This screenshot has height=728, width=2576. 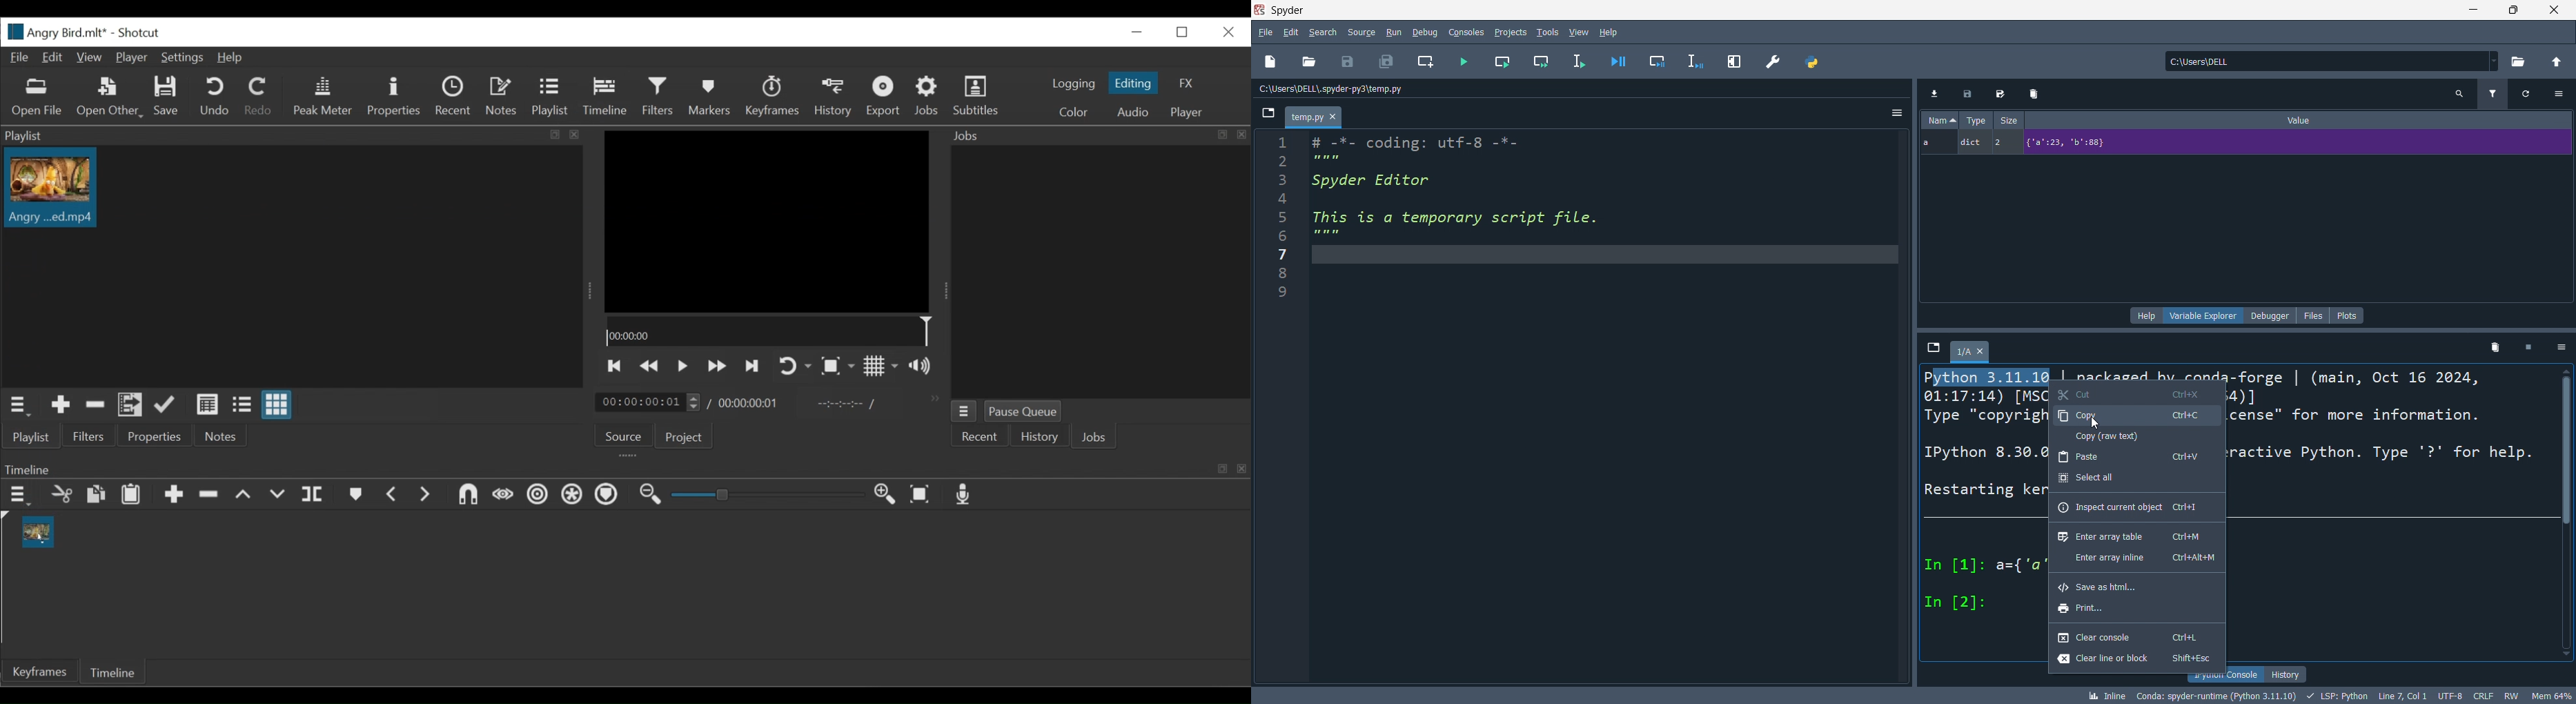 I want to click on debug file, so click(x=1623, y=60).